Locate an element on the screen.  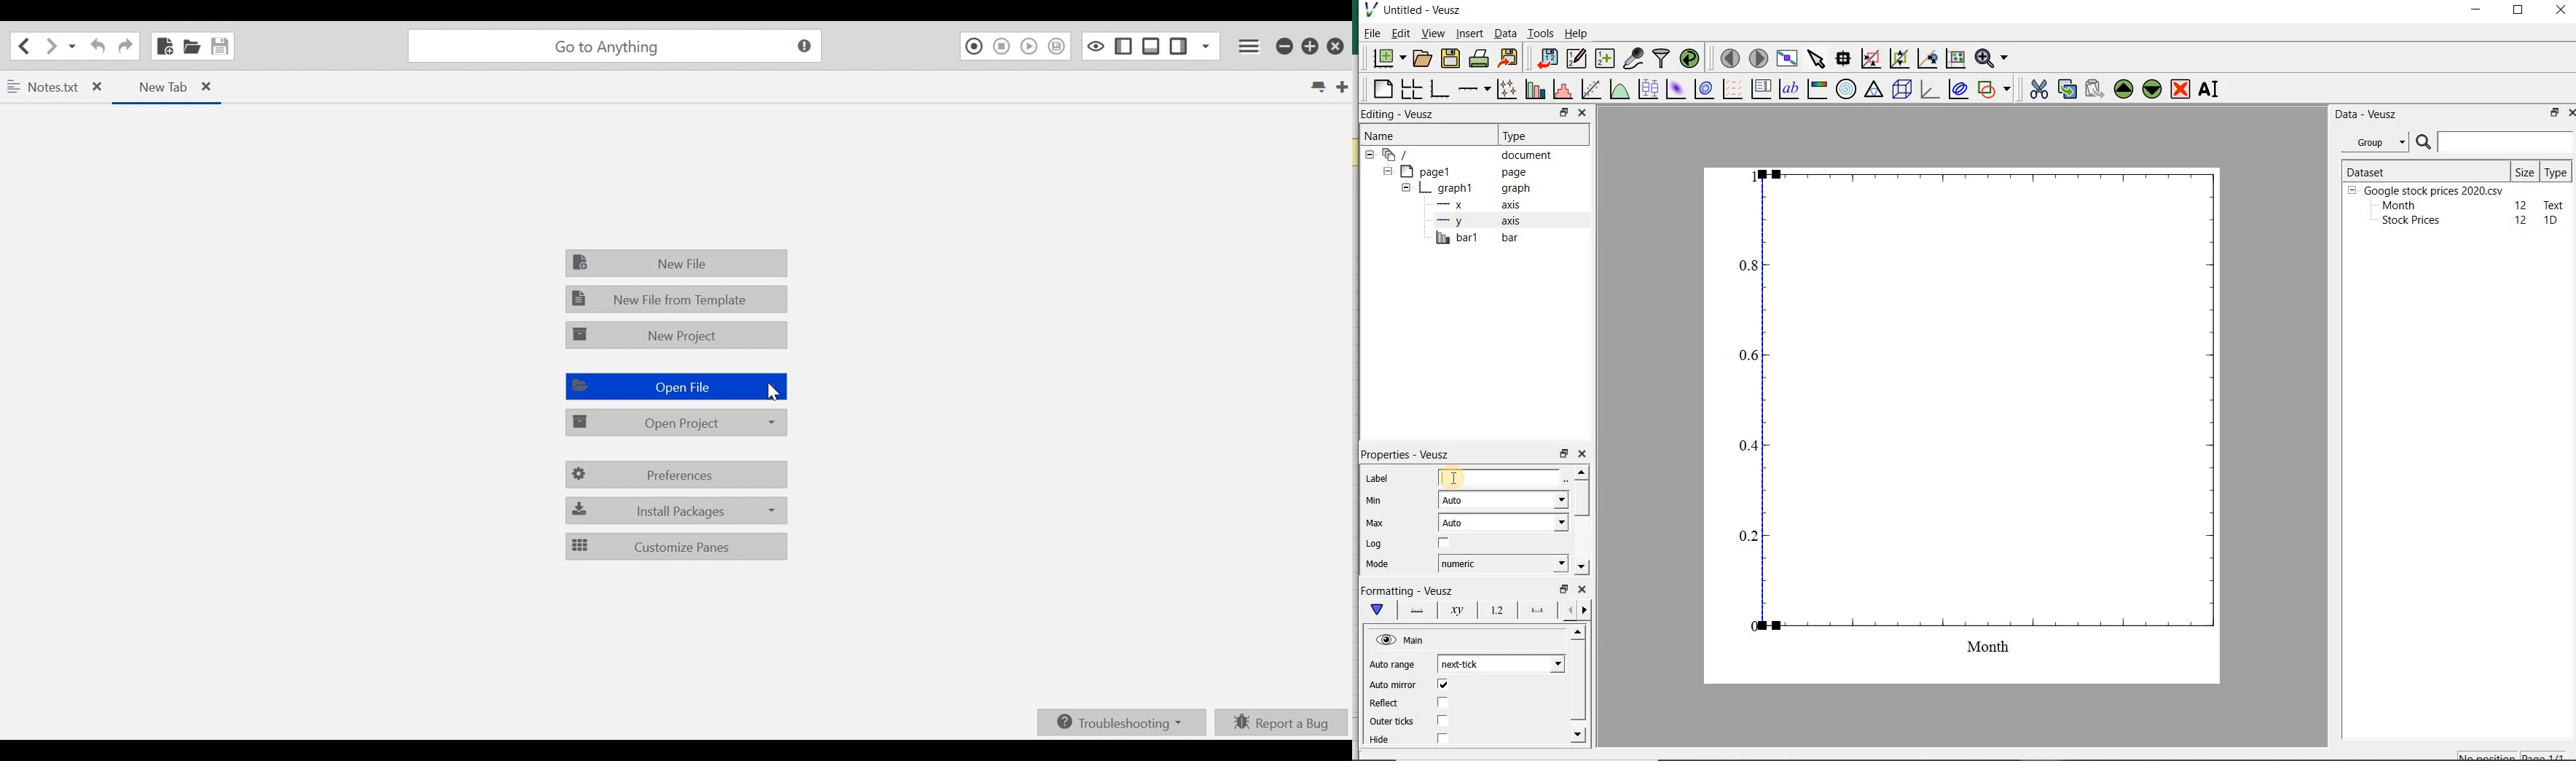
check/uncheck is located at coordinates (1443, 545).